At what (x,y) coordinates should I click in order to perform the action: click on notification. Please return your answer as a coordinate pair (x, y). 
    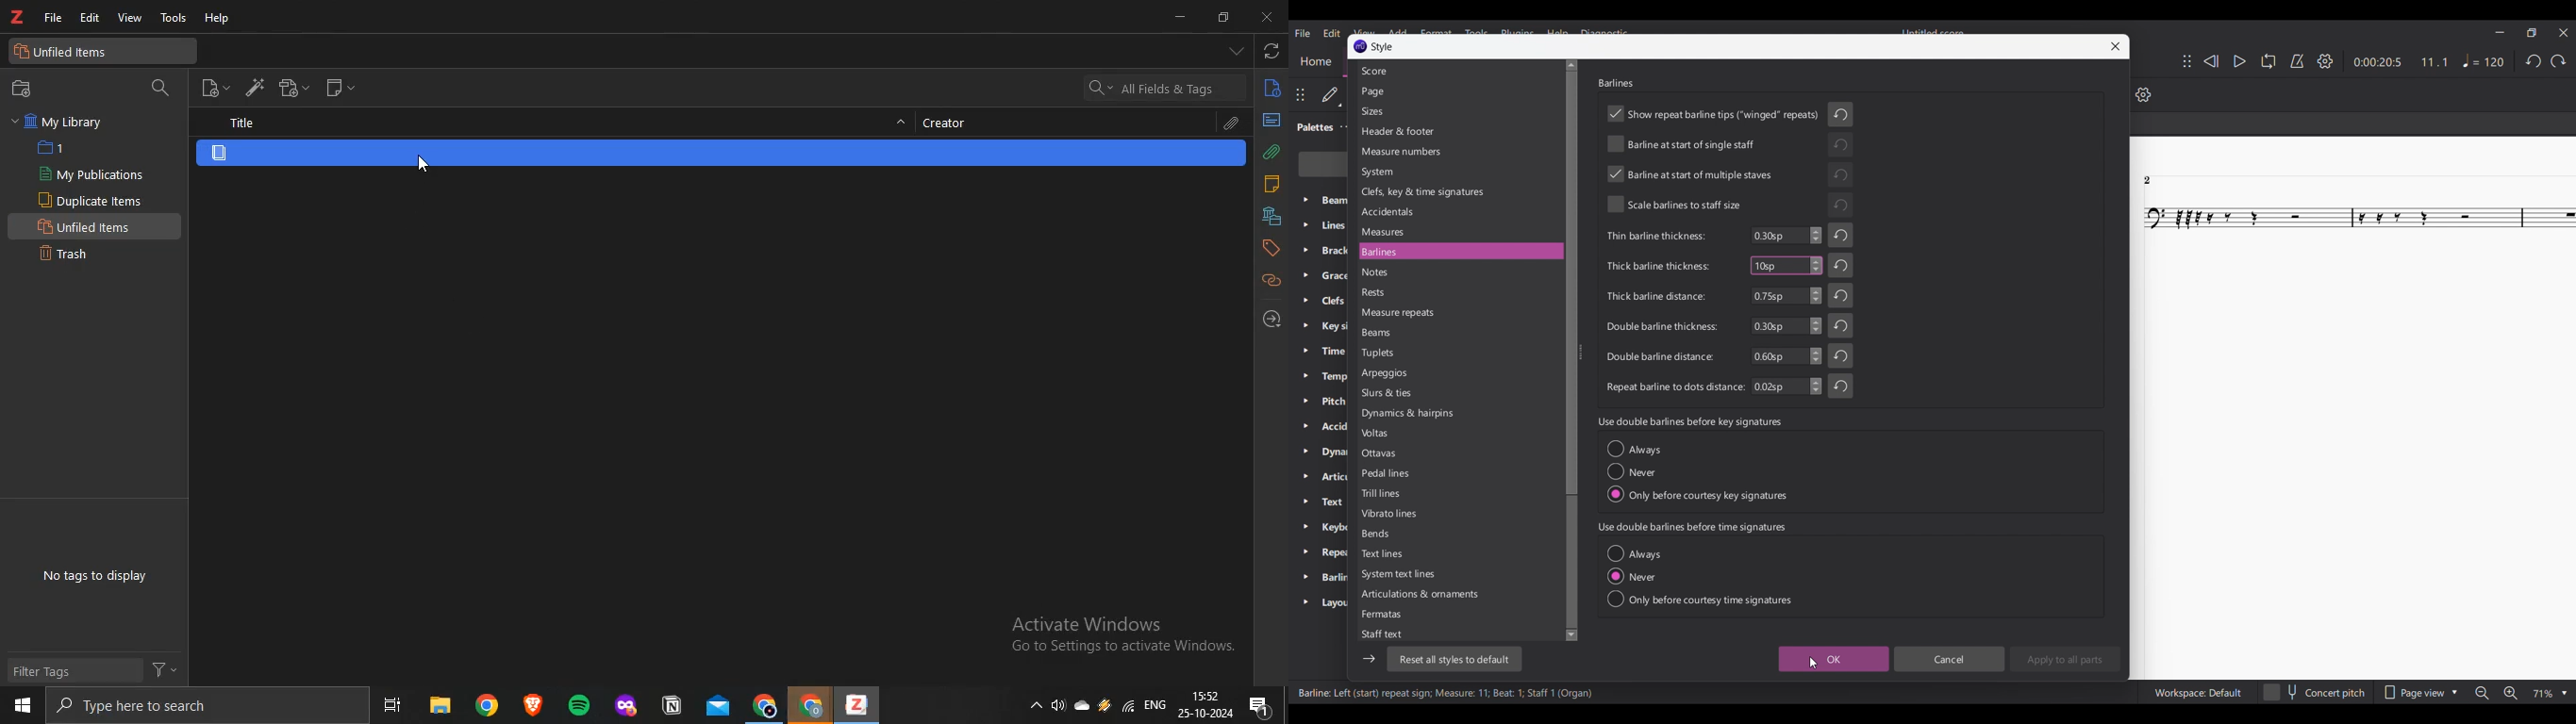
    Looking at the image, I should click on (1261, 705).